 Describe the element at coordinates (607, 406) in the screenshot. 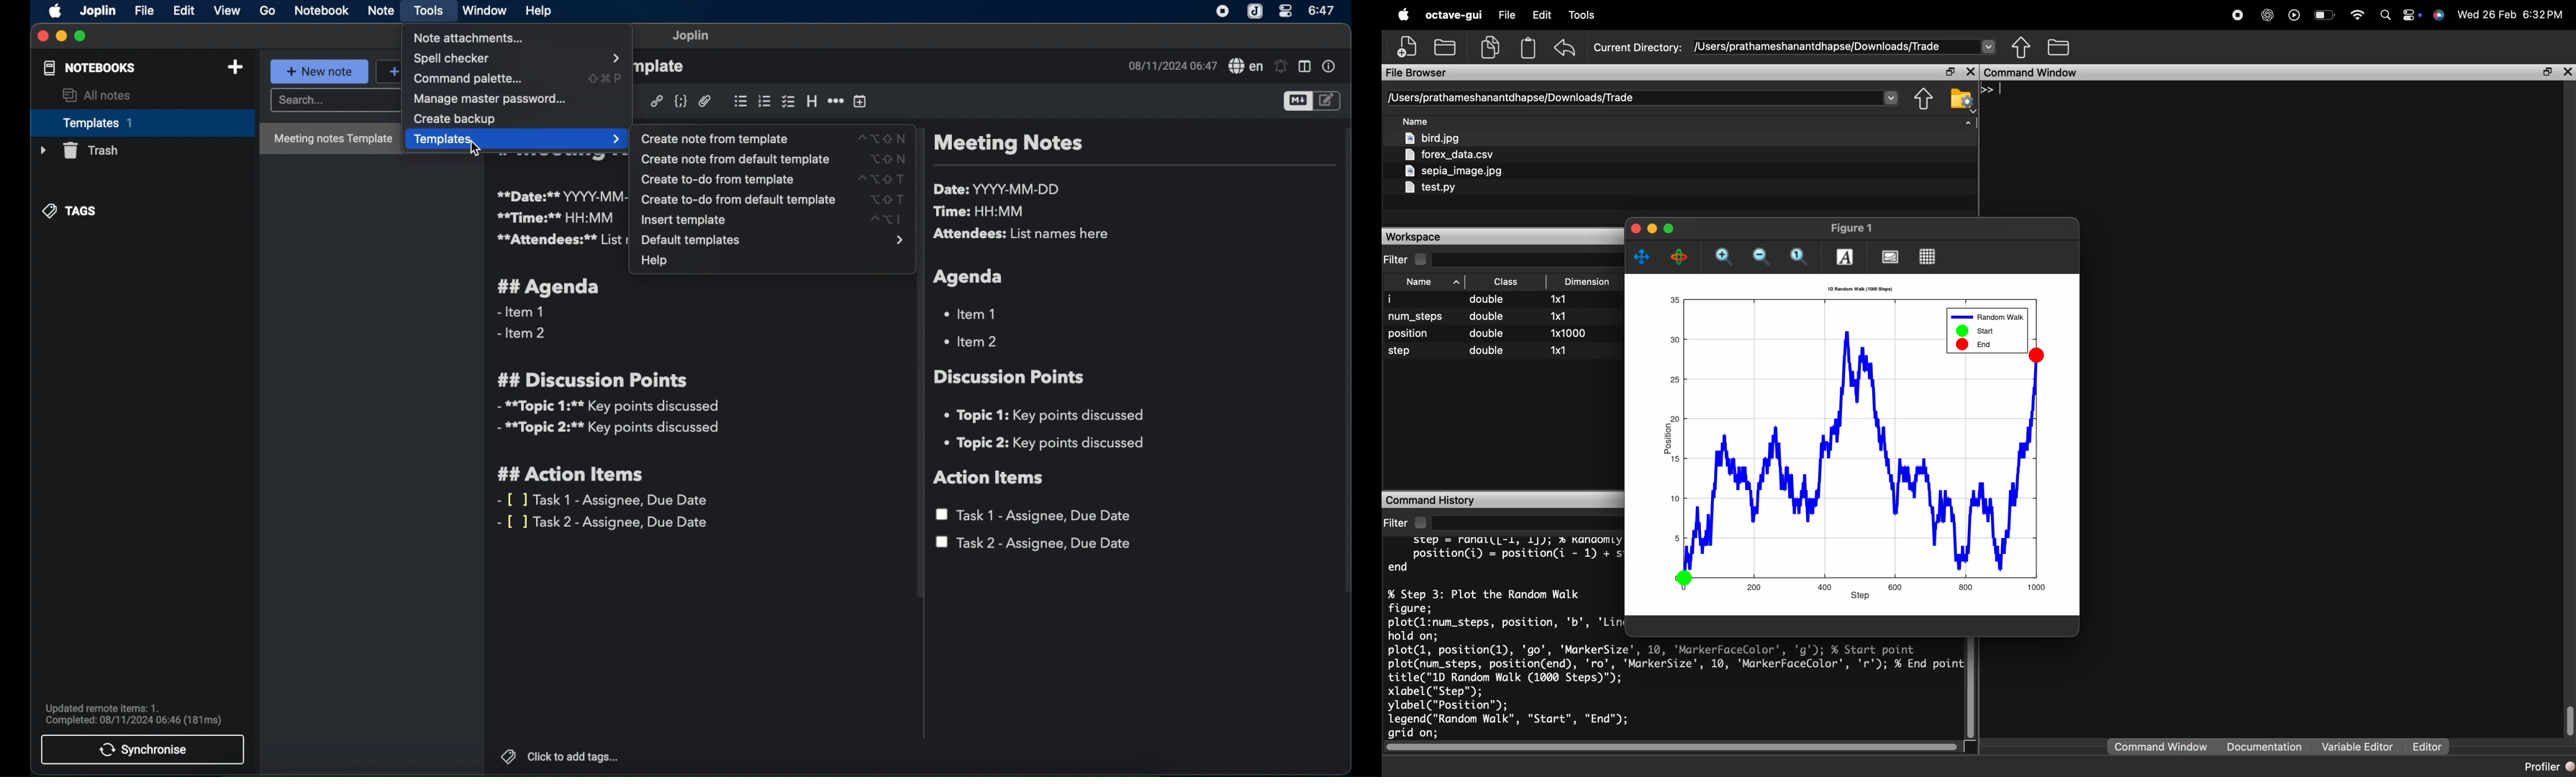

I see `**topic 1:** key points discussed` at that location.